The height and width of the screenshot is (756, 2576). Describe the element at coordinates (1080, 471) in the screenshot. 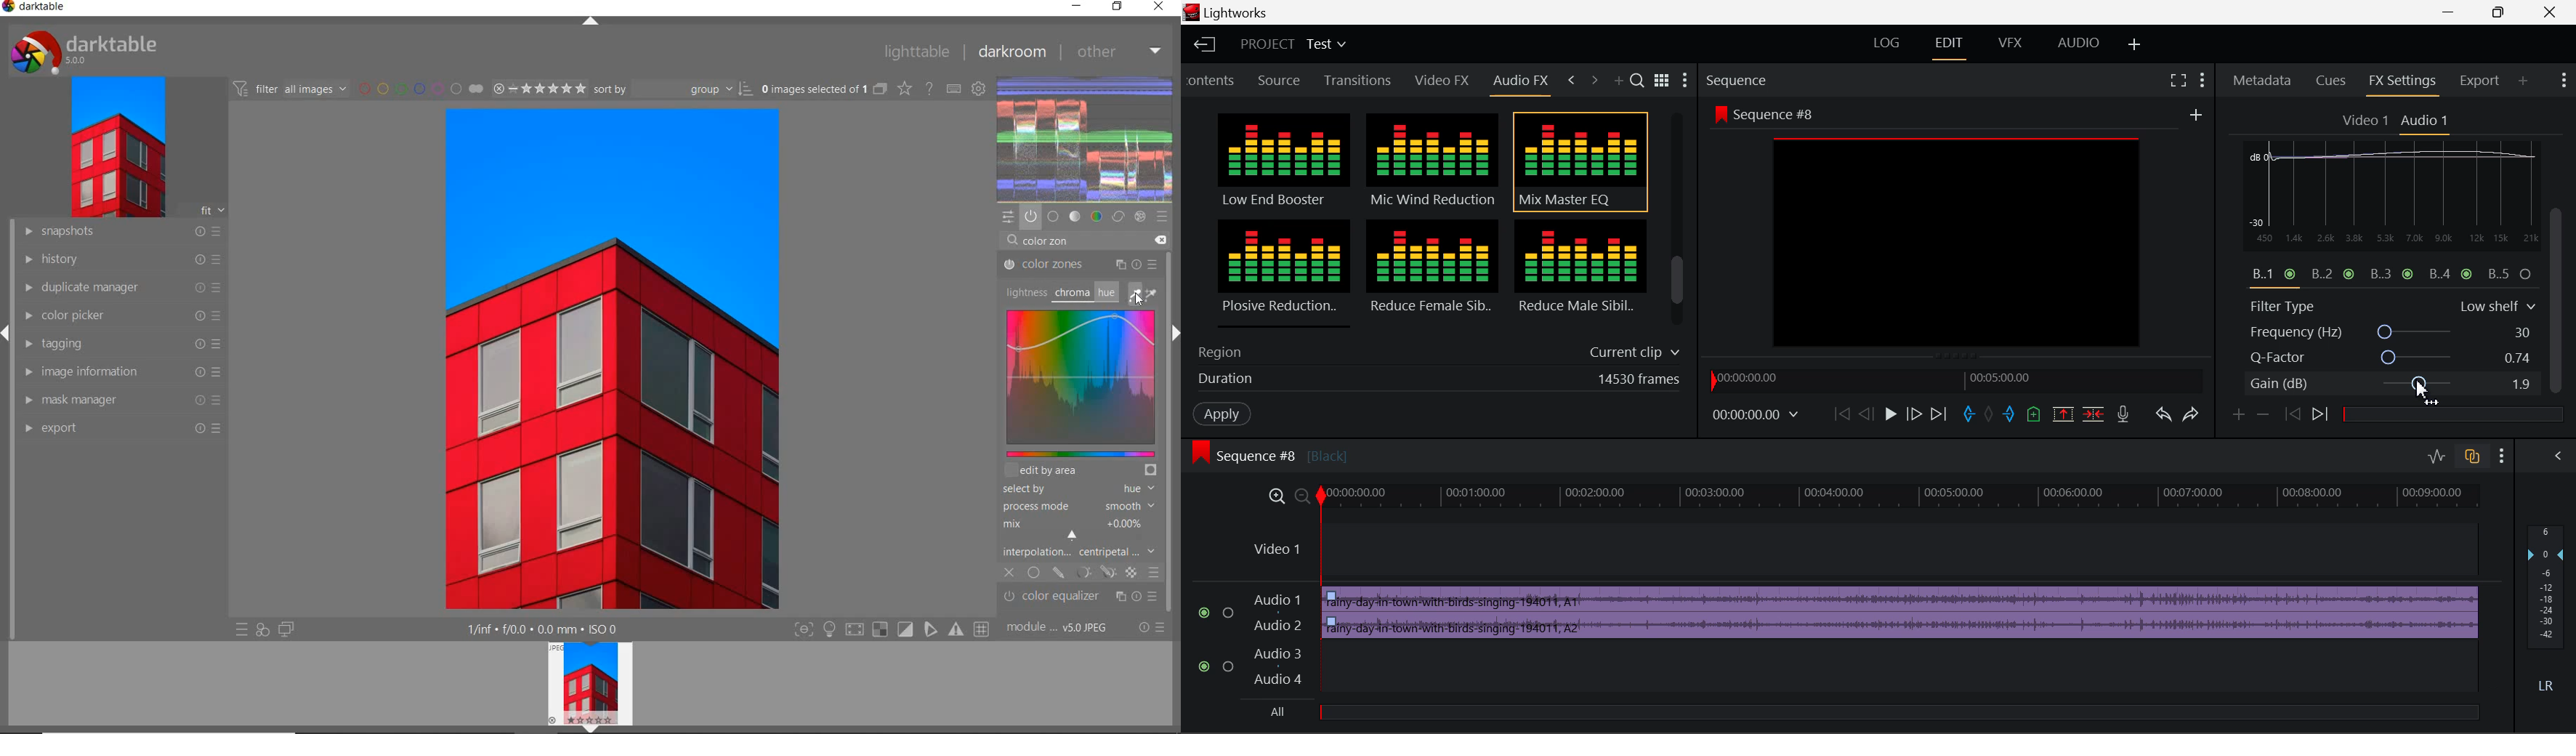

I see `EDIT BY AREA` at that location.